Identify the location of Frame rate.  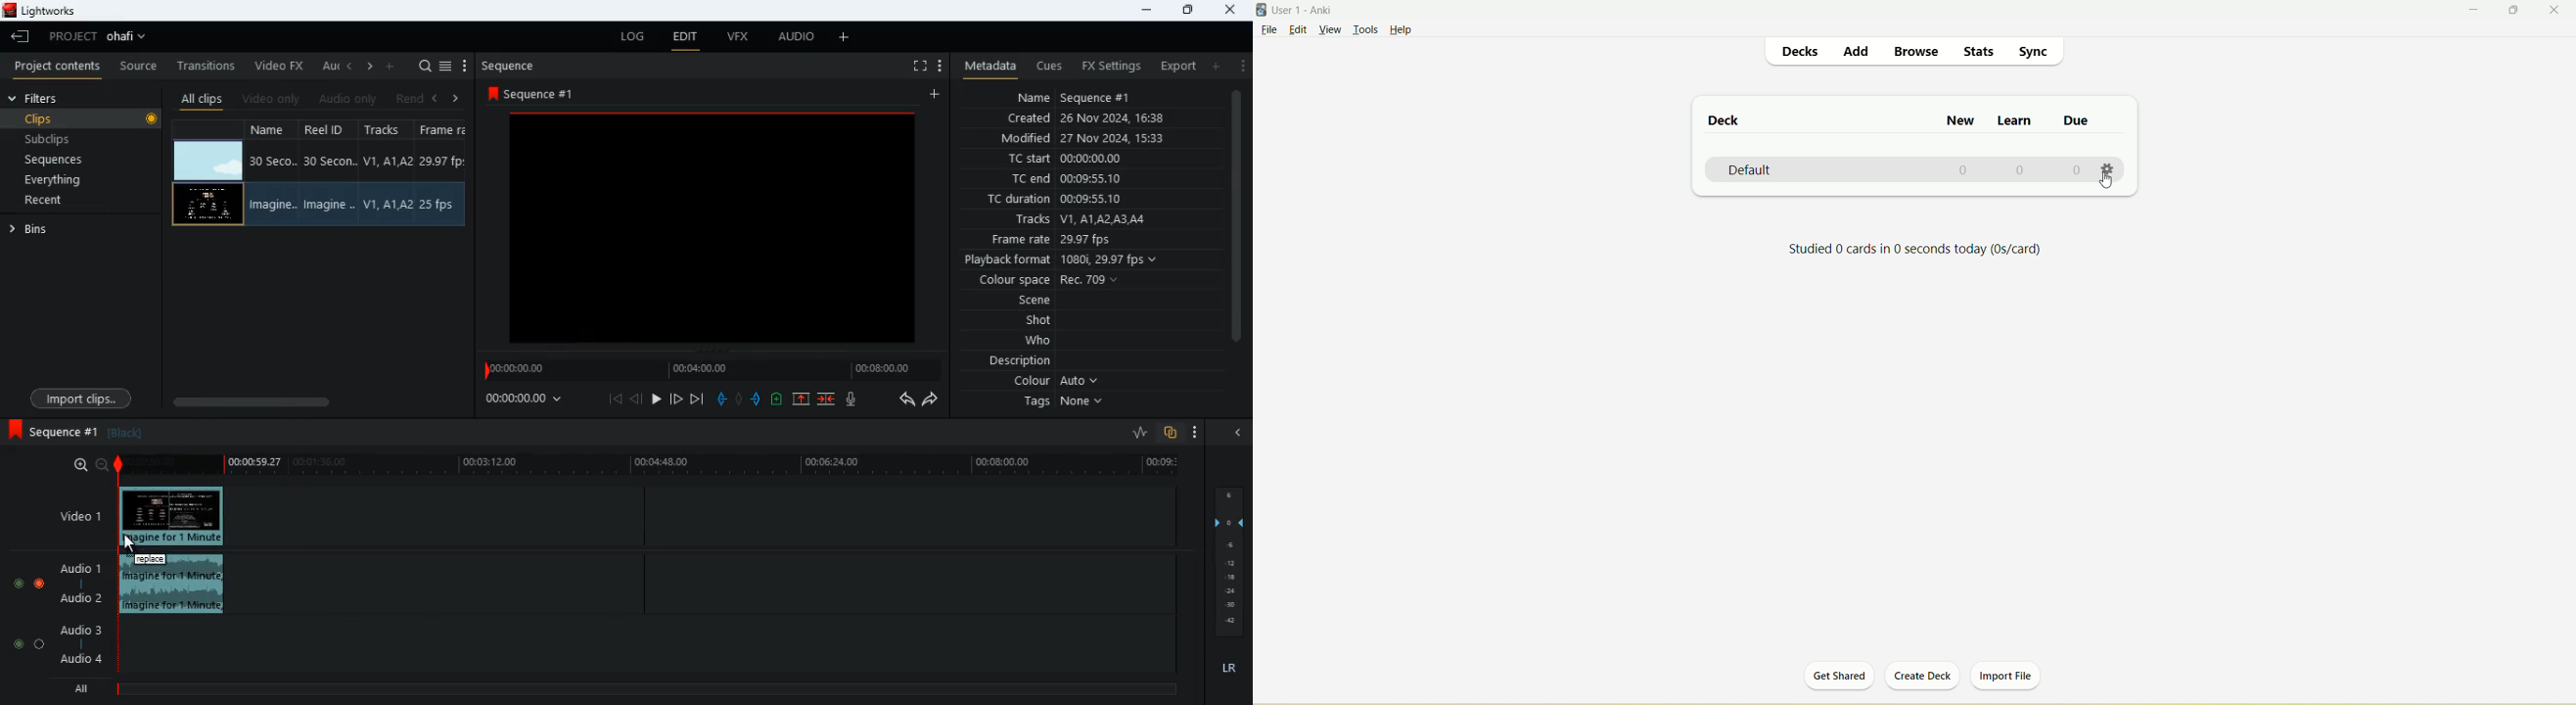
(443, 162).